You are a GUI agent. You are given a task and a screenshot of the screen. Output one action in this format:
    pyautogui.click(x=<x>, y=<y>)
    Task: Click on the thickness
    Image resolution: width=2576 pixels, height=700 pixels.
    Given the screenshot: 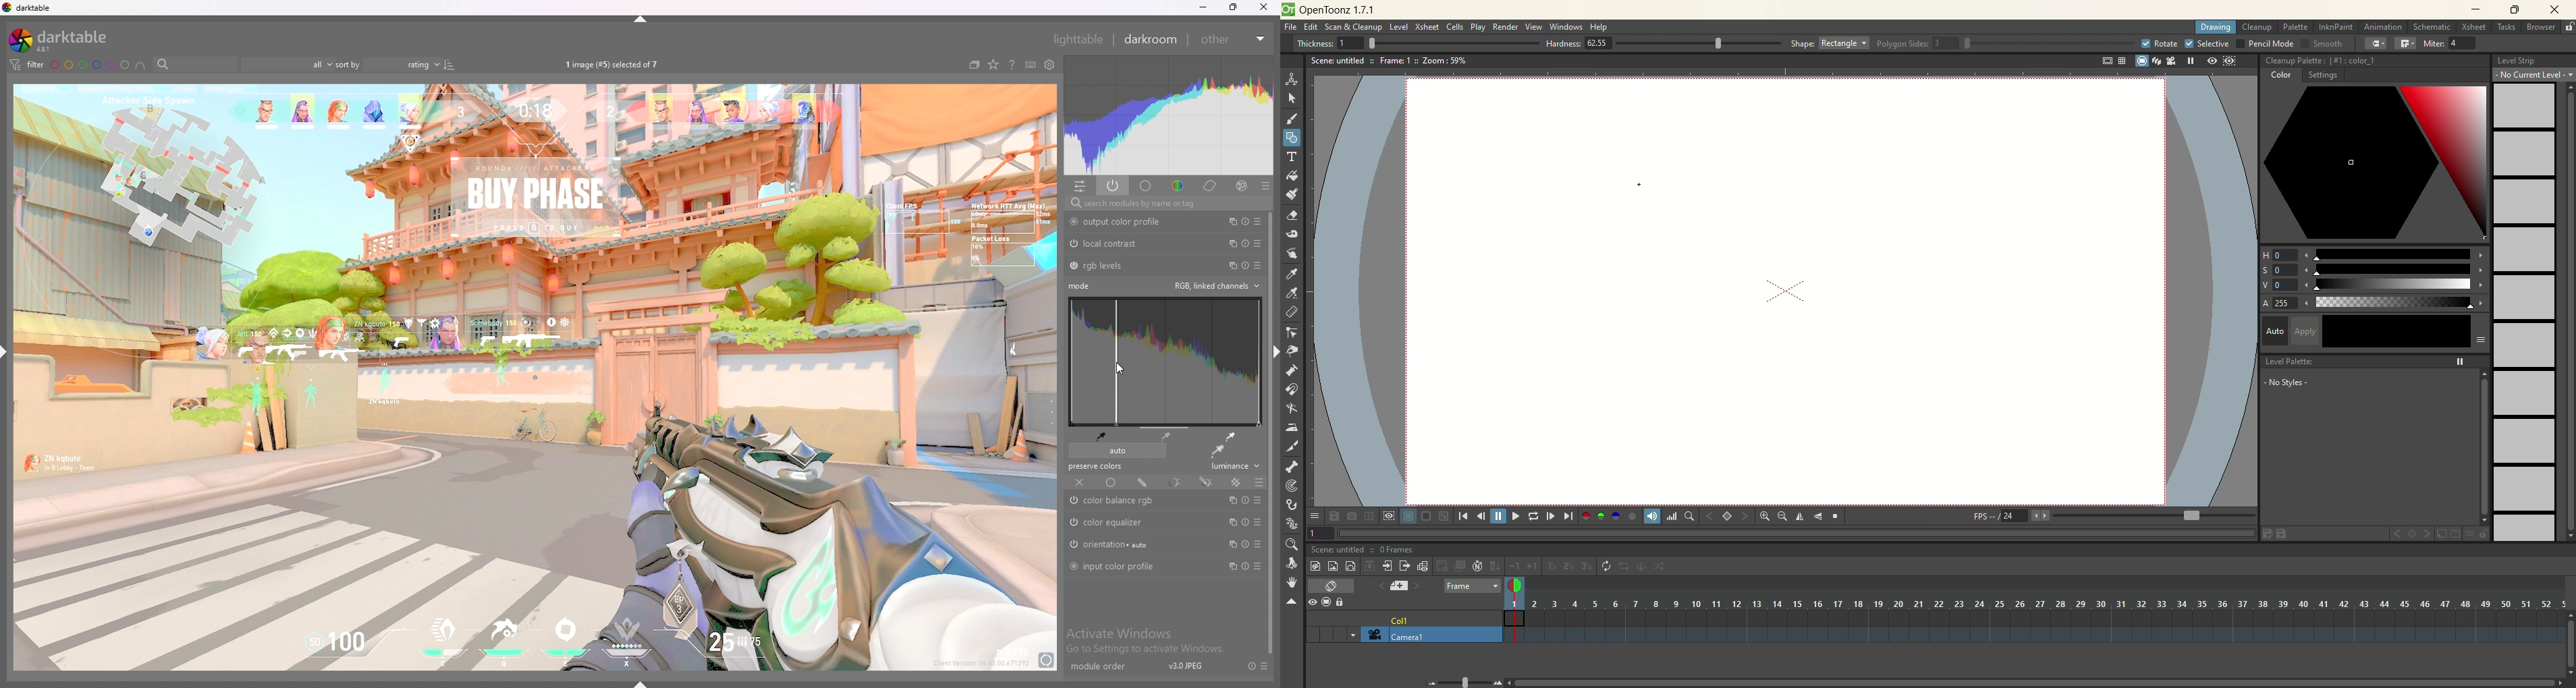 What is the action you would take?
    pyautogui.click(x=1413, y=42)
    